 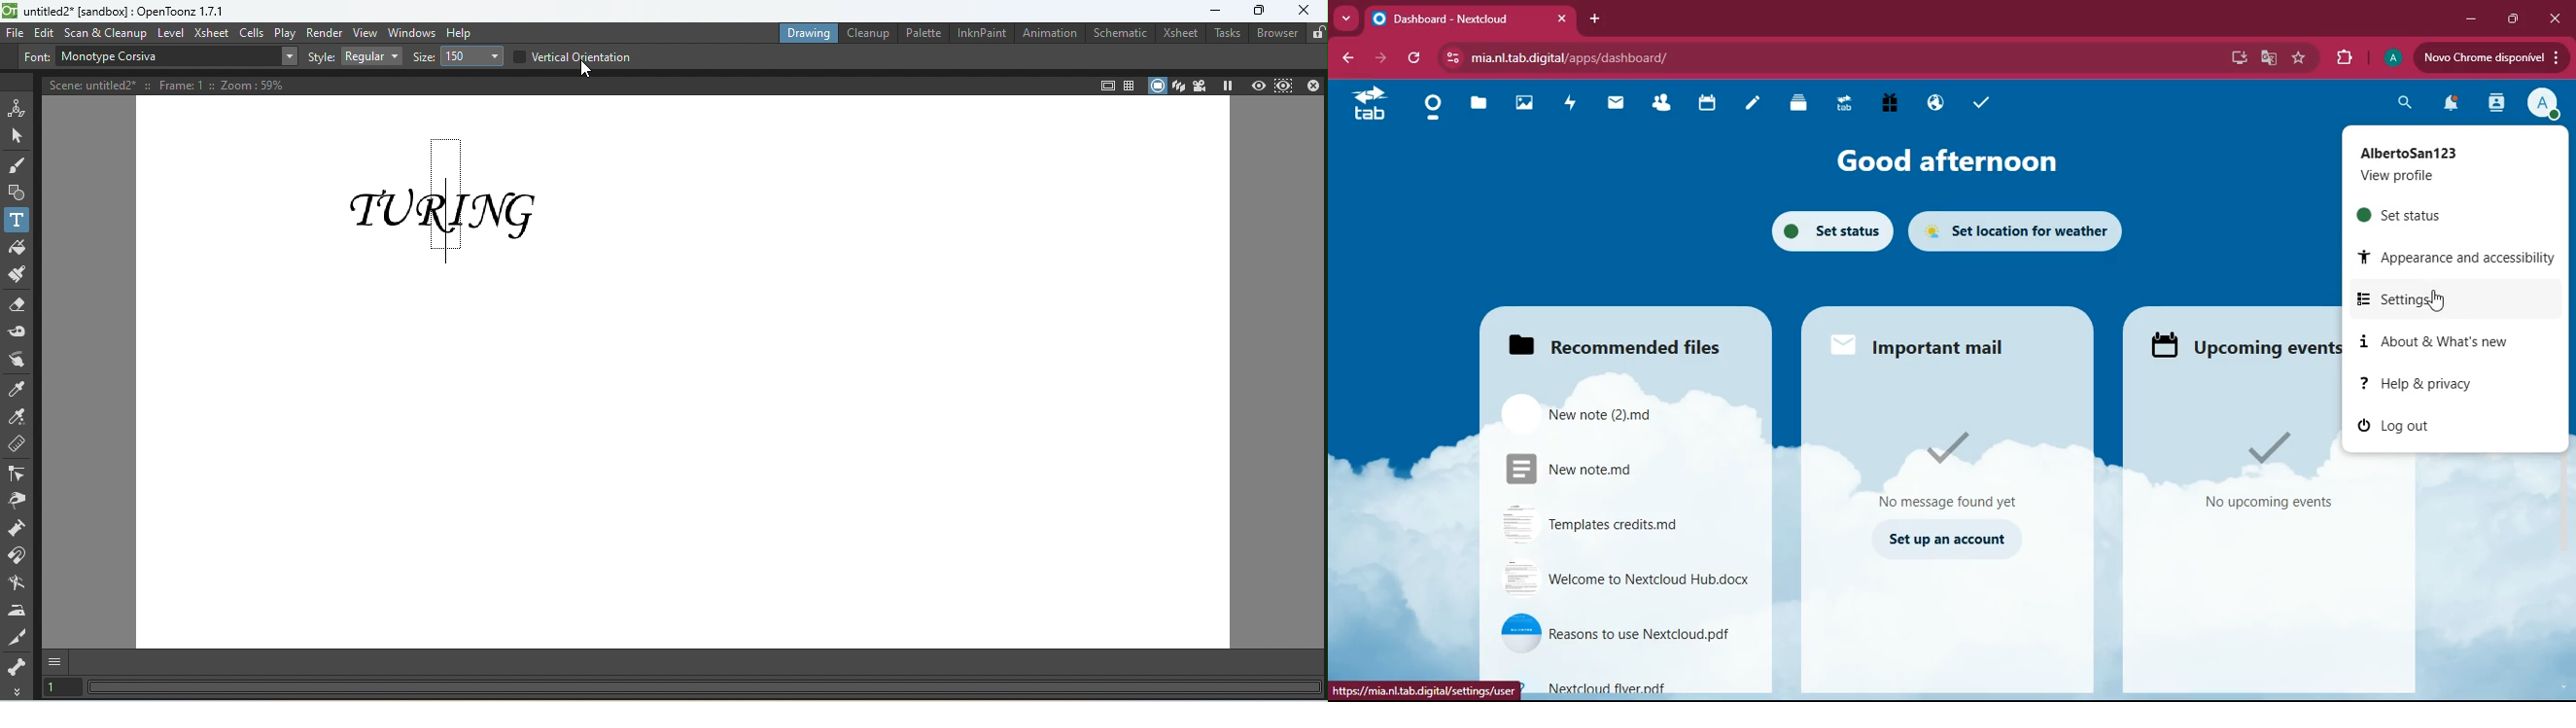 I want to click on gift, so click(x=1886, y=104).